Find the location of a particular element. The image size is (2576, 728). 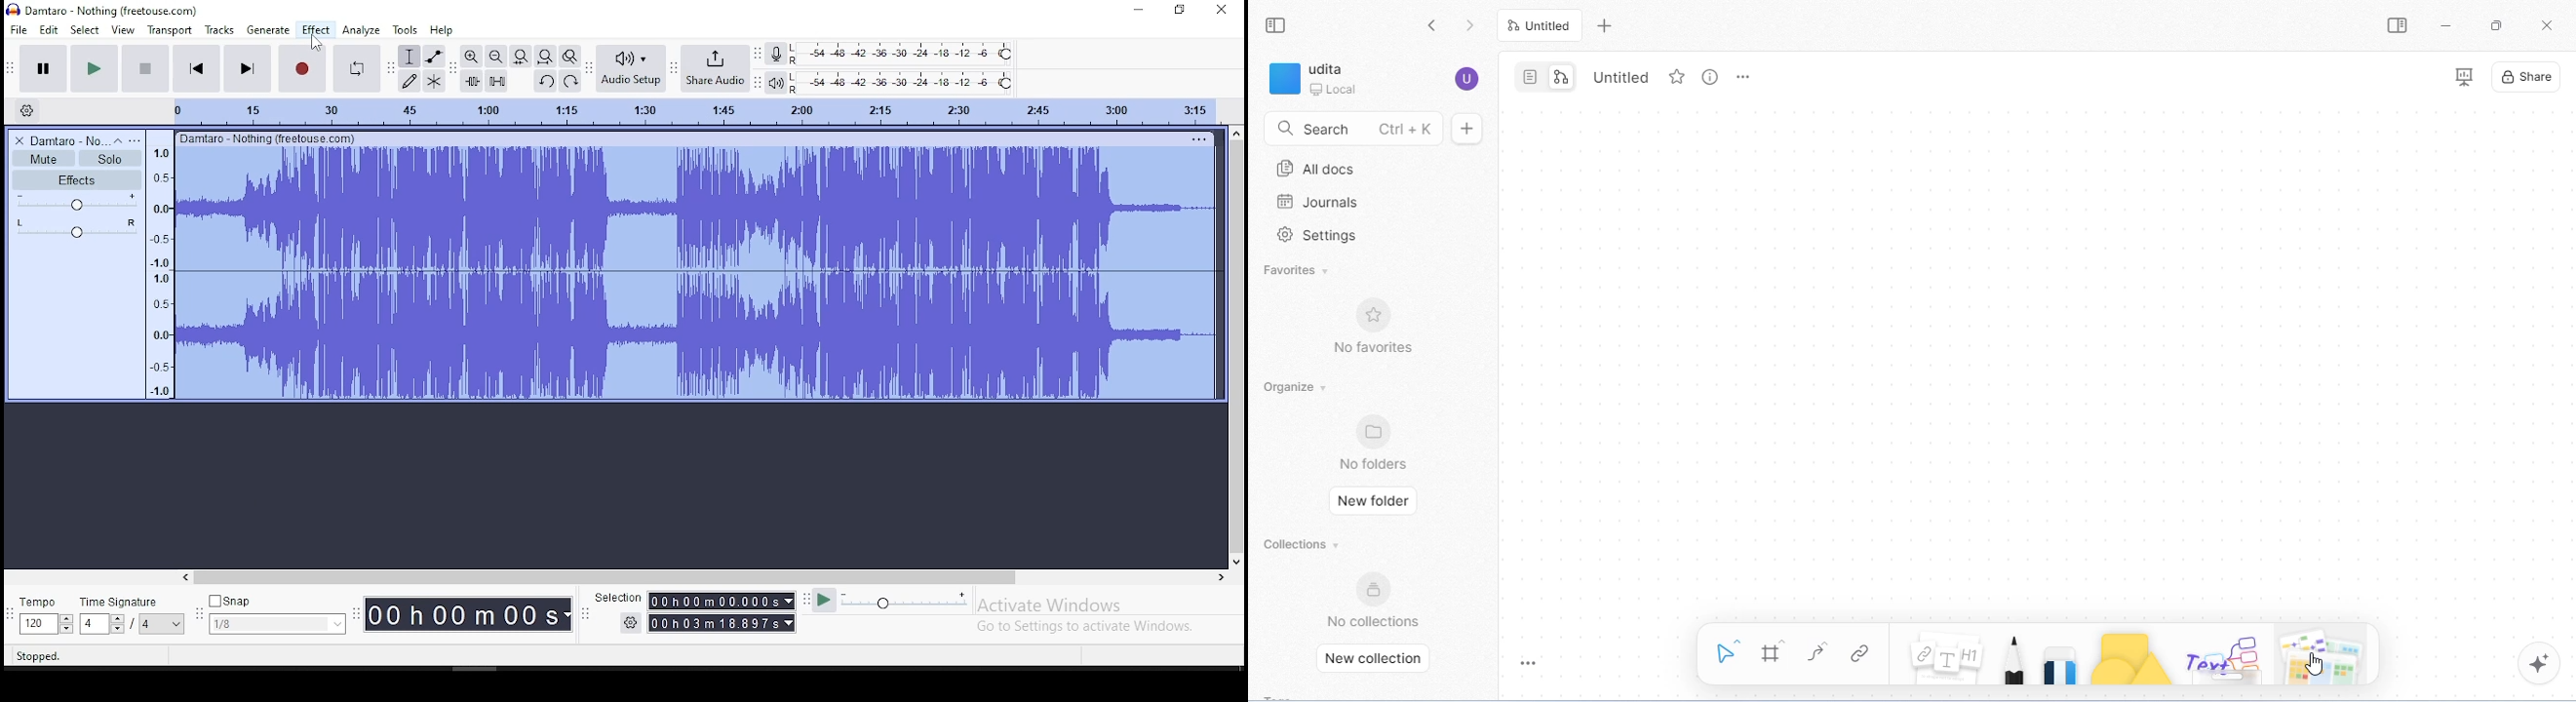

selection tool is located at coordinates (409, 57).